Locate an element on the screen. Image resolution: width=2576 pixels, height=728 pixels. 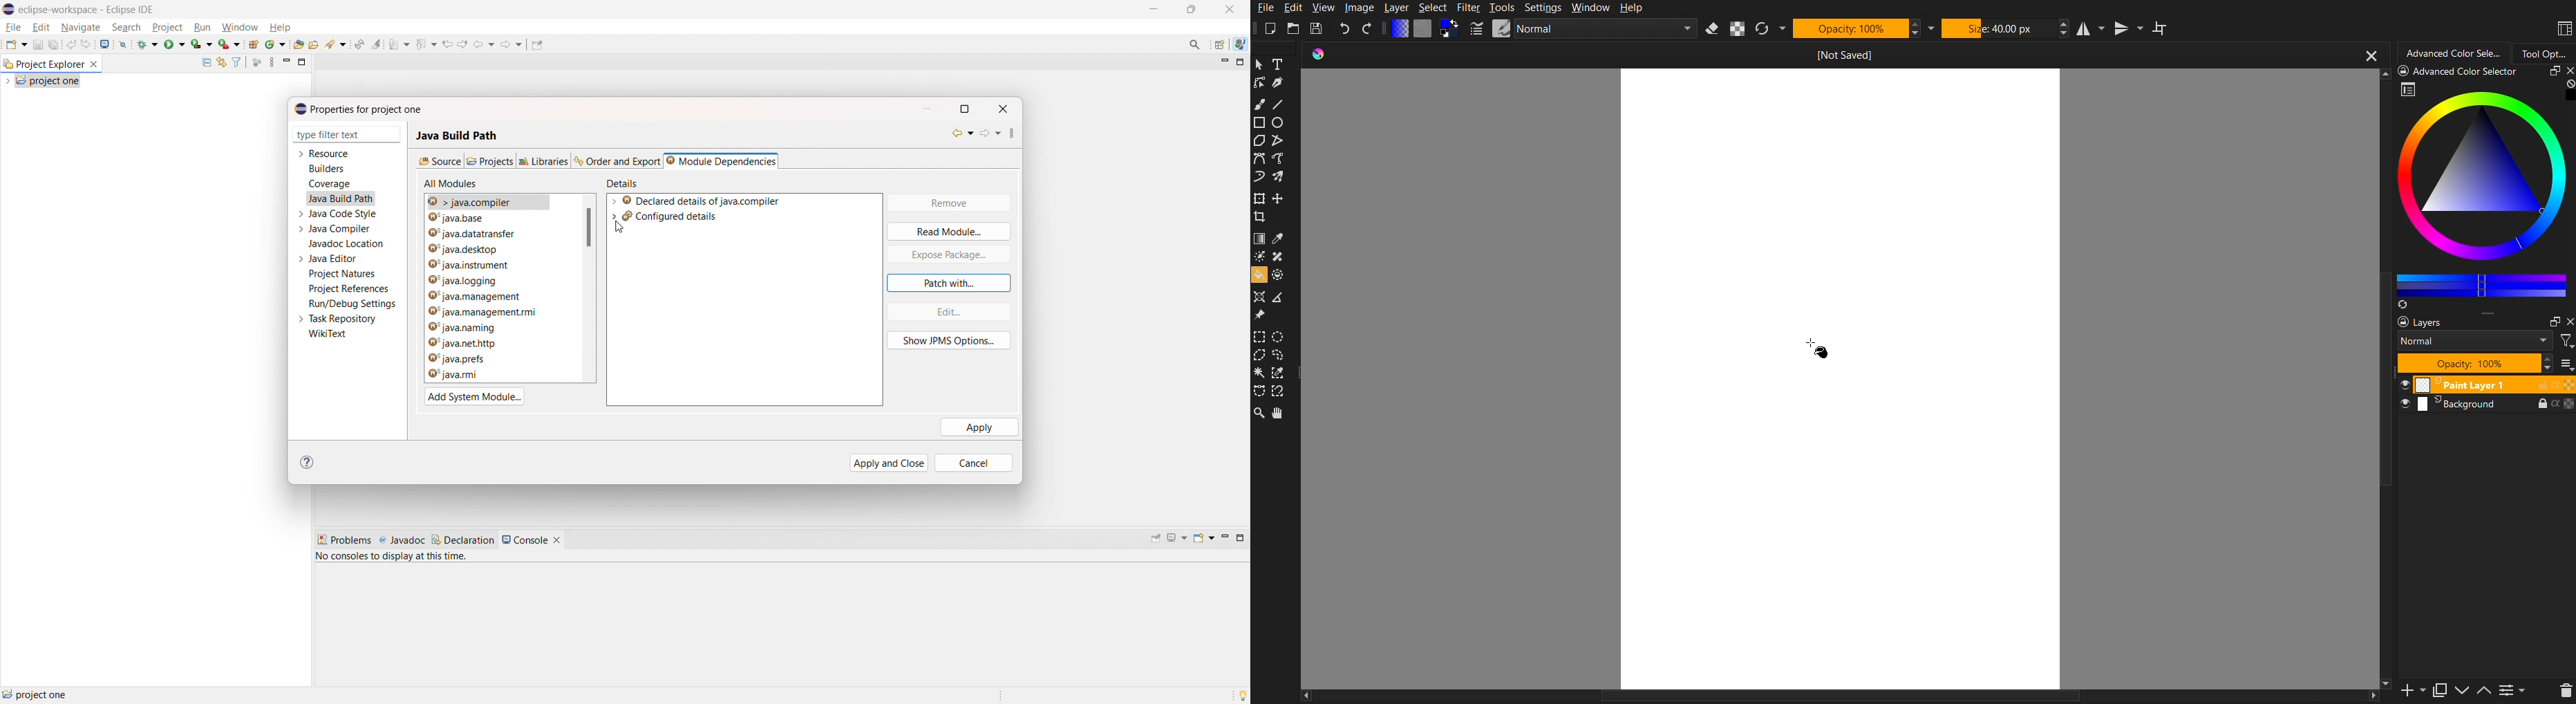
Vertical Mirror is located at coordinates (2129, 28).